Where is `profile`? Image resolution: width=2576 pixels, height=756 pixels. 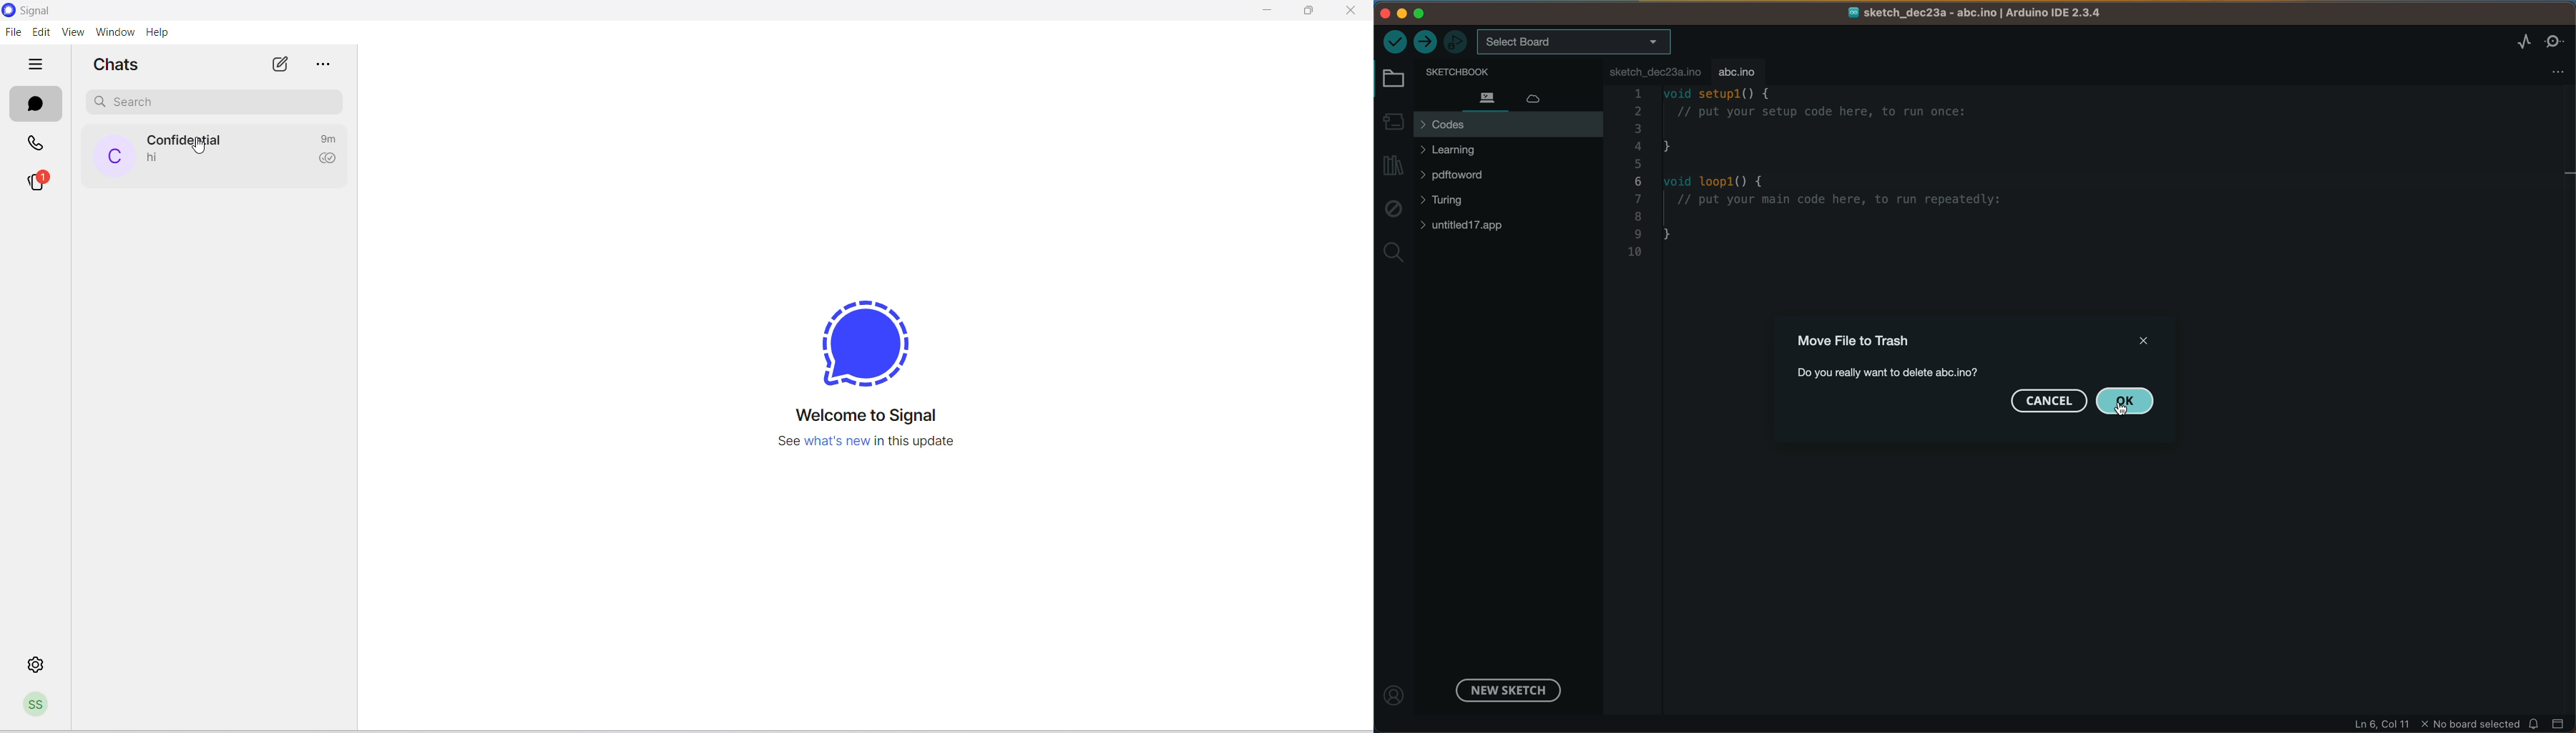
profile is located at coordinates (39, 707).